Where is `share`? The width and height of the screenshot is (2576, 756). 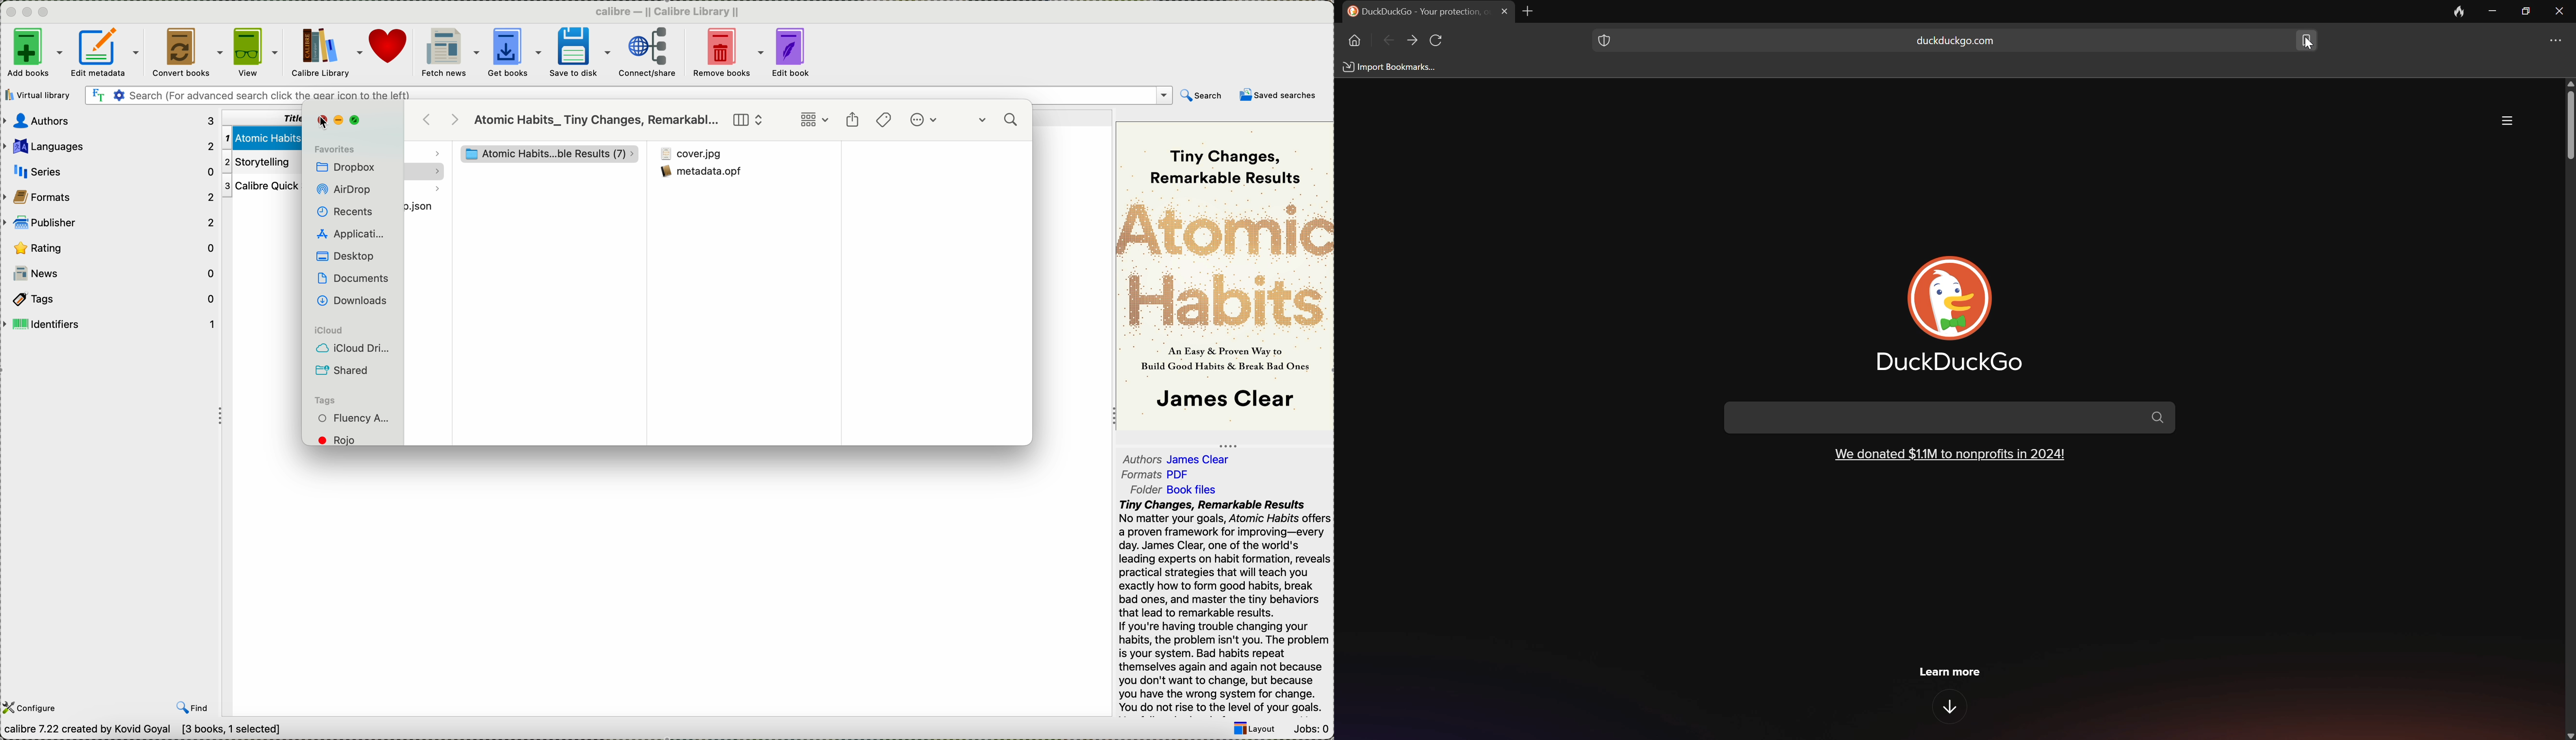
share is located at coordinates (853, 120).